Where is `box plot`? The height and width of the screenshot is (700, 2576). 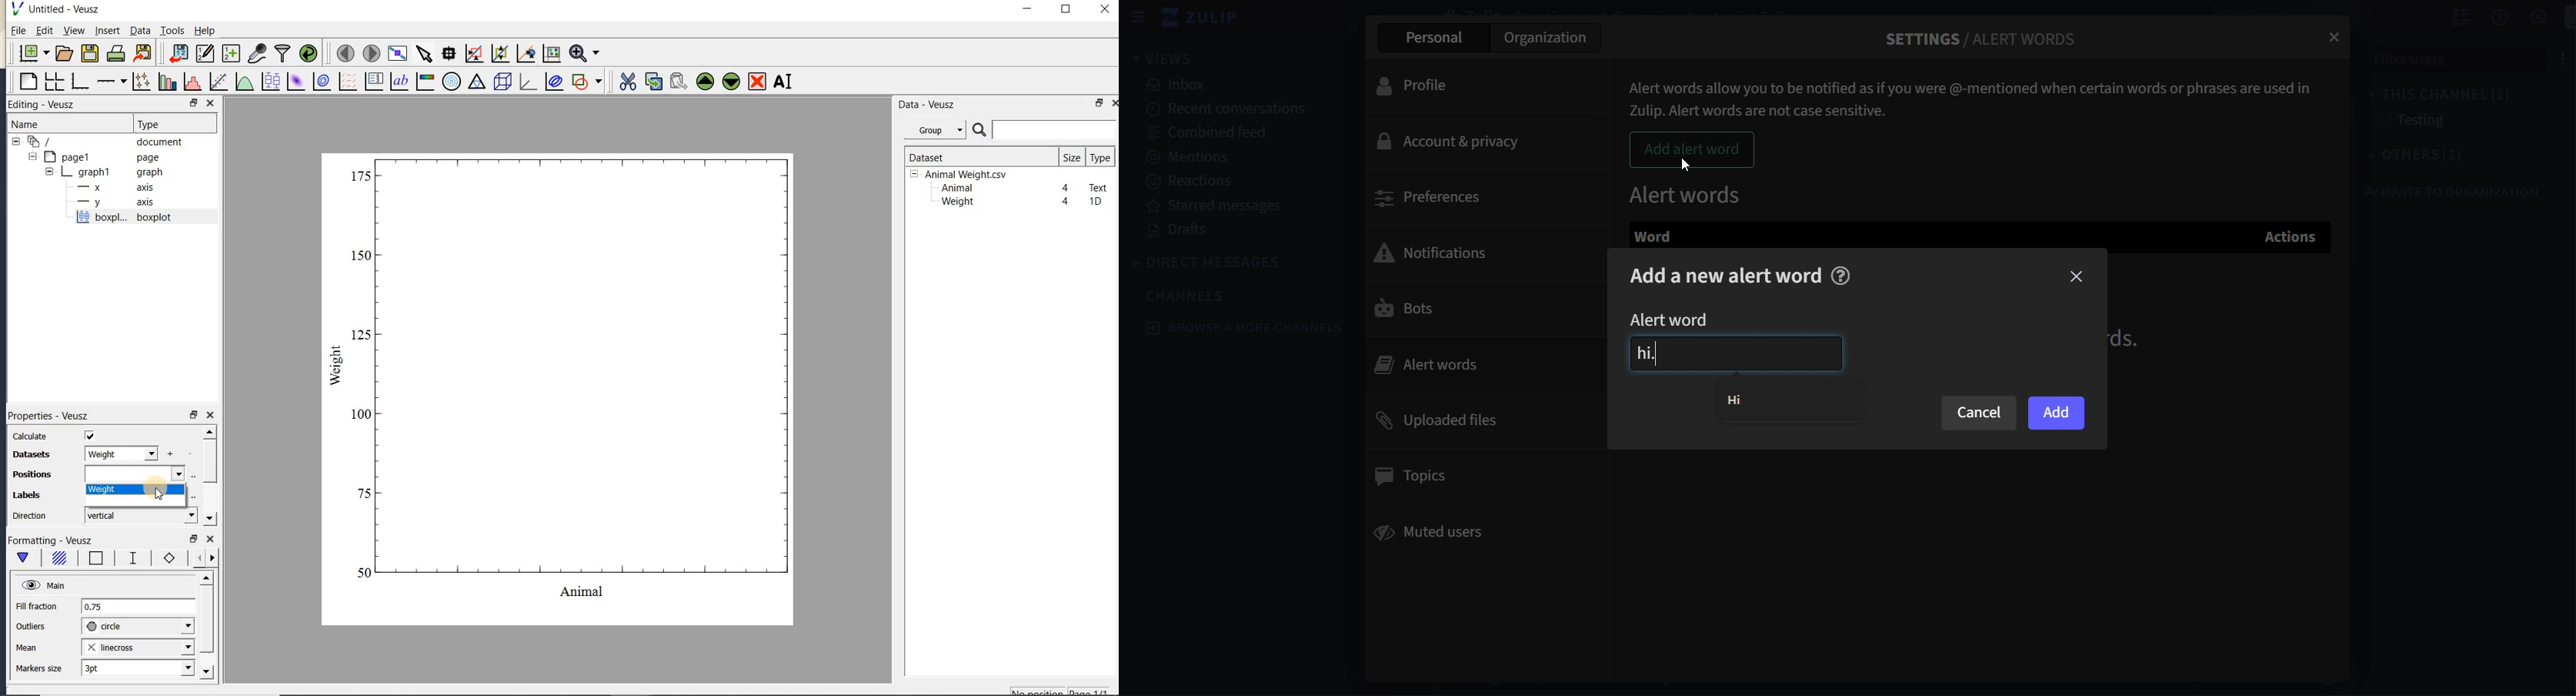
box plot is located at coordinates (560, 388).